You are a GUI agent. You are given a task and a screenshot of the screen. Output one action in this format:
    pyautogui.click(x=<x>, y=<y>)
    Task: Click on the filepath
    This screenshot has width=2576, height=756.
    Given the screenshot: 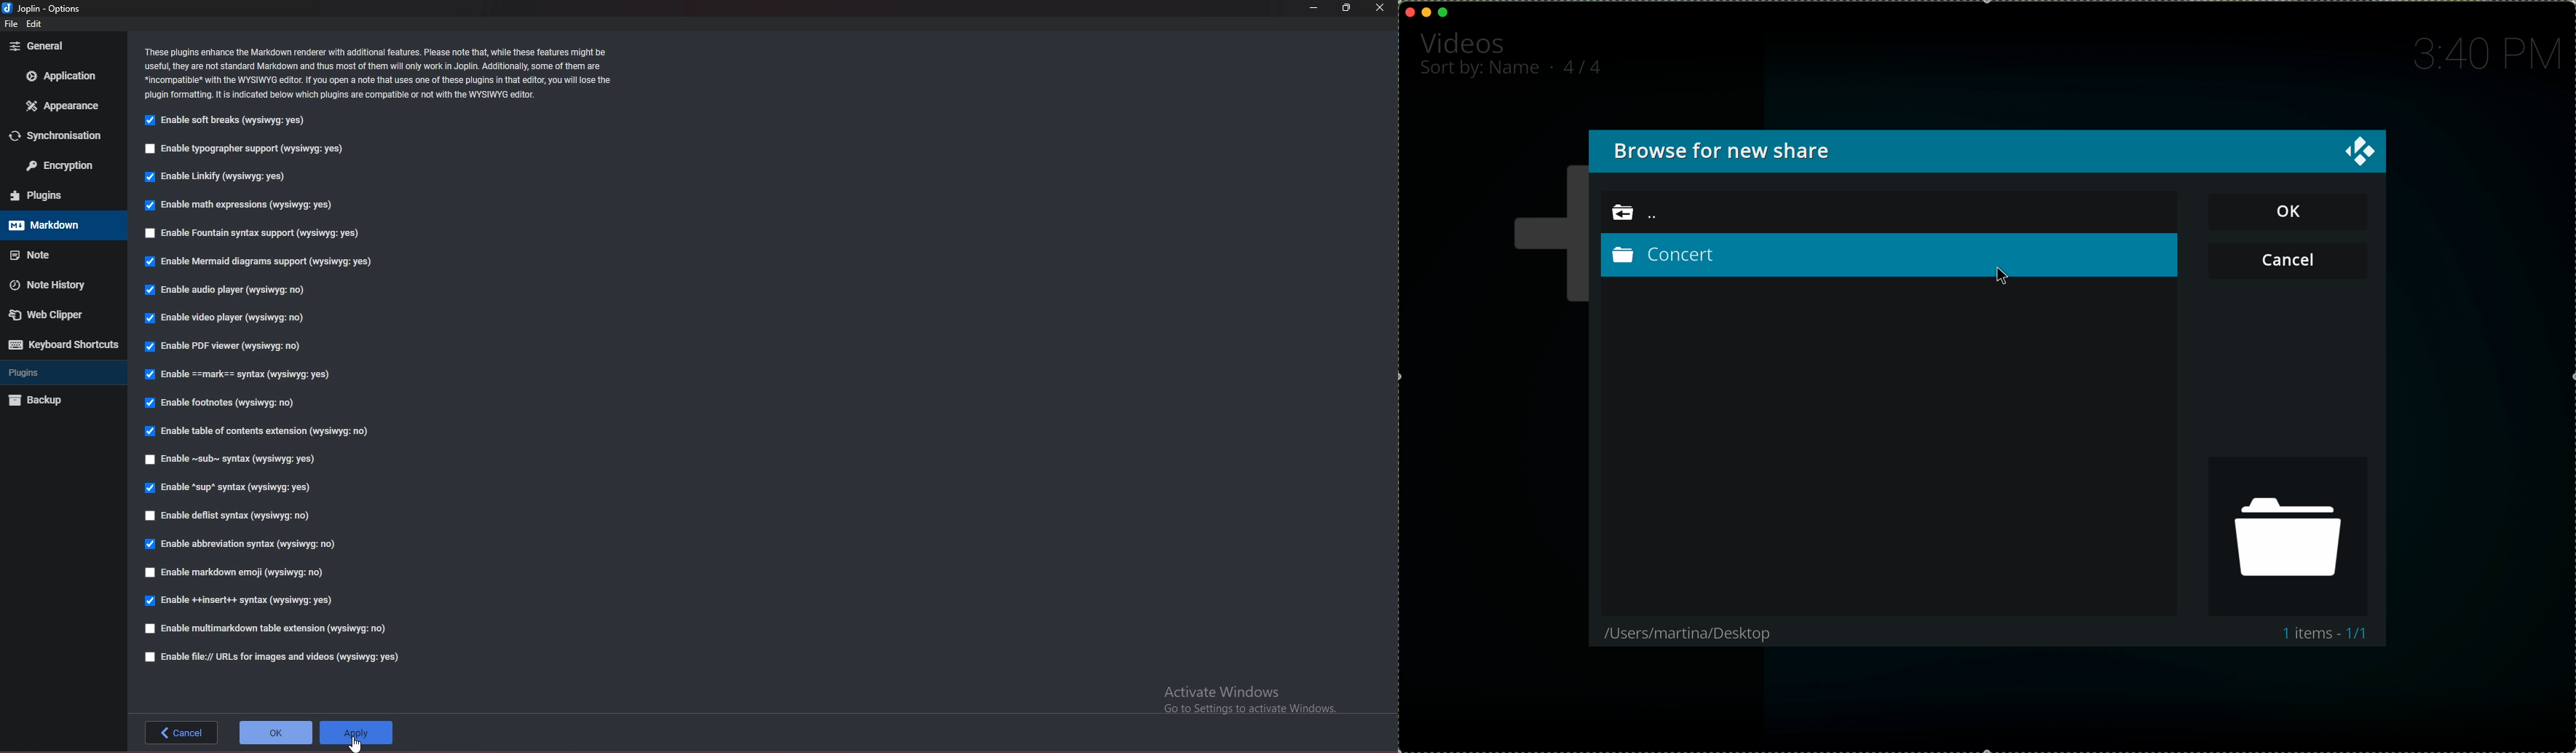 What is the action you would take?
    pyautogui.click(x=1683, y=634)
    